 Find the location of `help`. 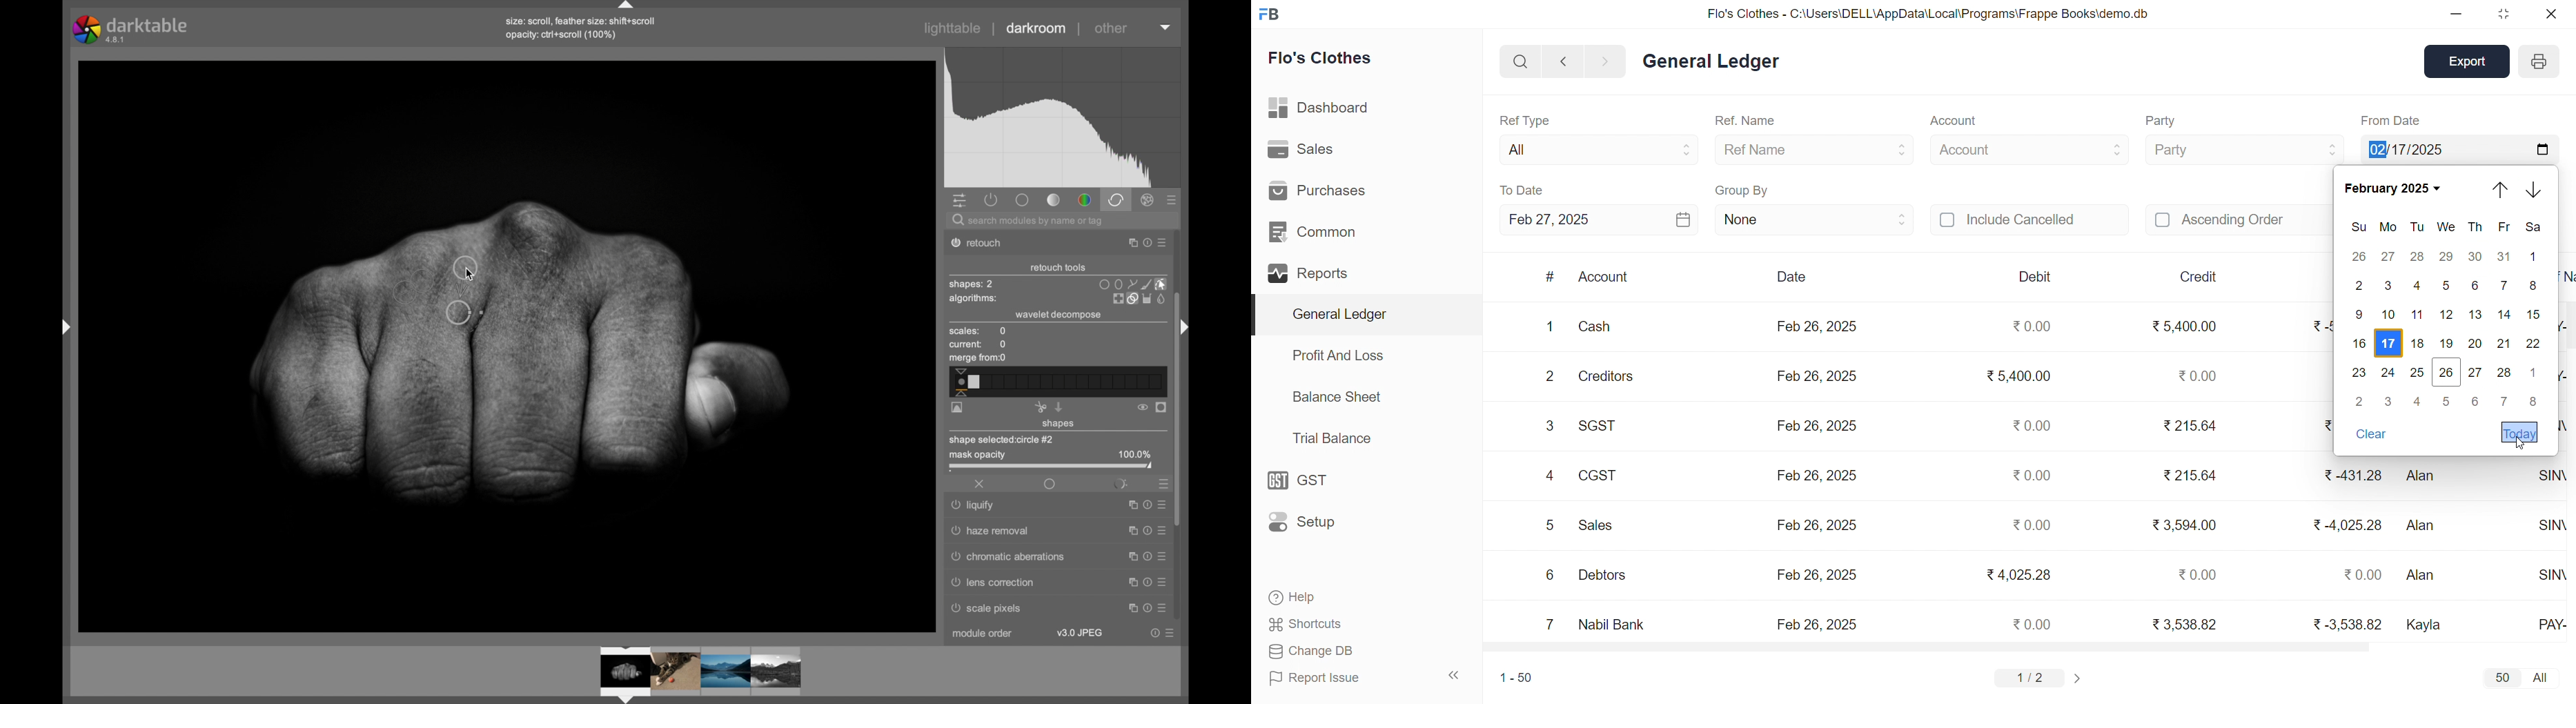

help is located at coordinates (1145, 531).